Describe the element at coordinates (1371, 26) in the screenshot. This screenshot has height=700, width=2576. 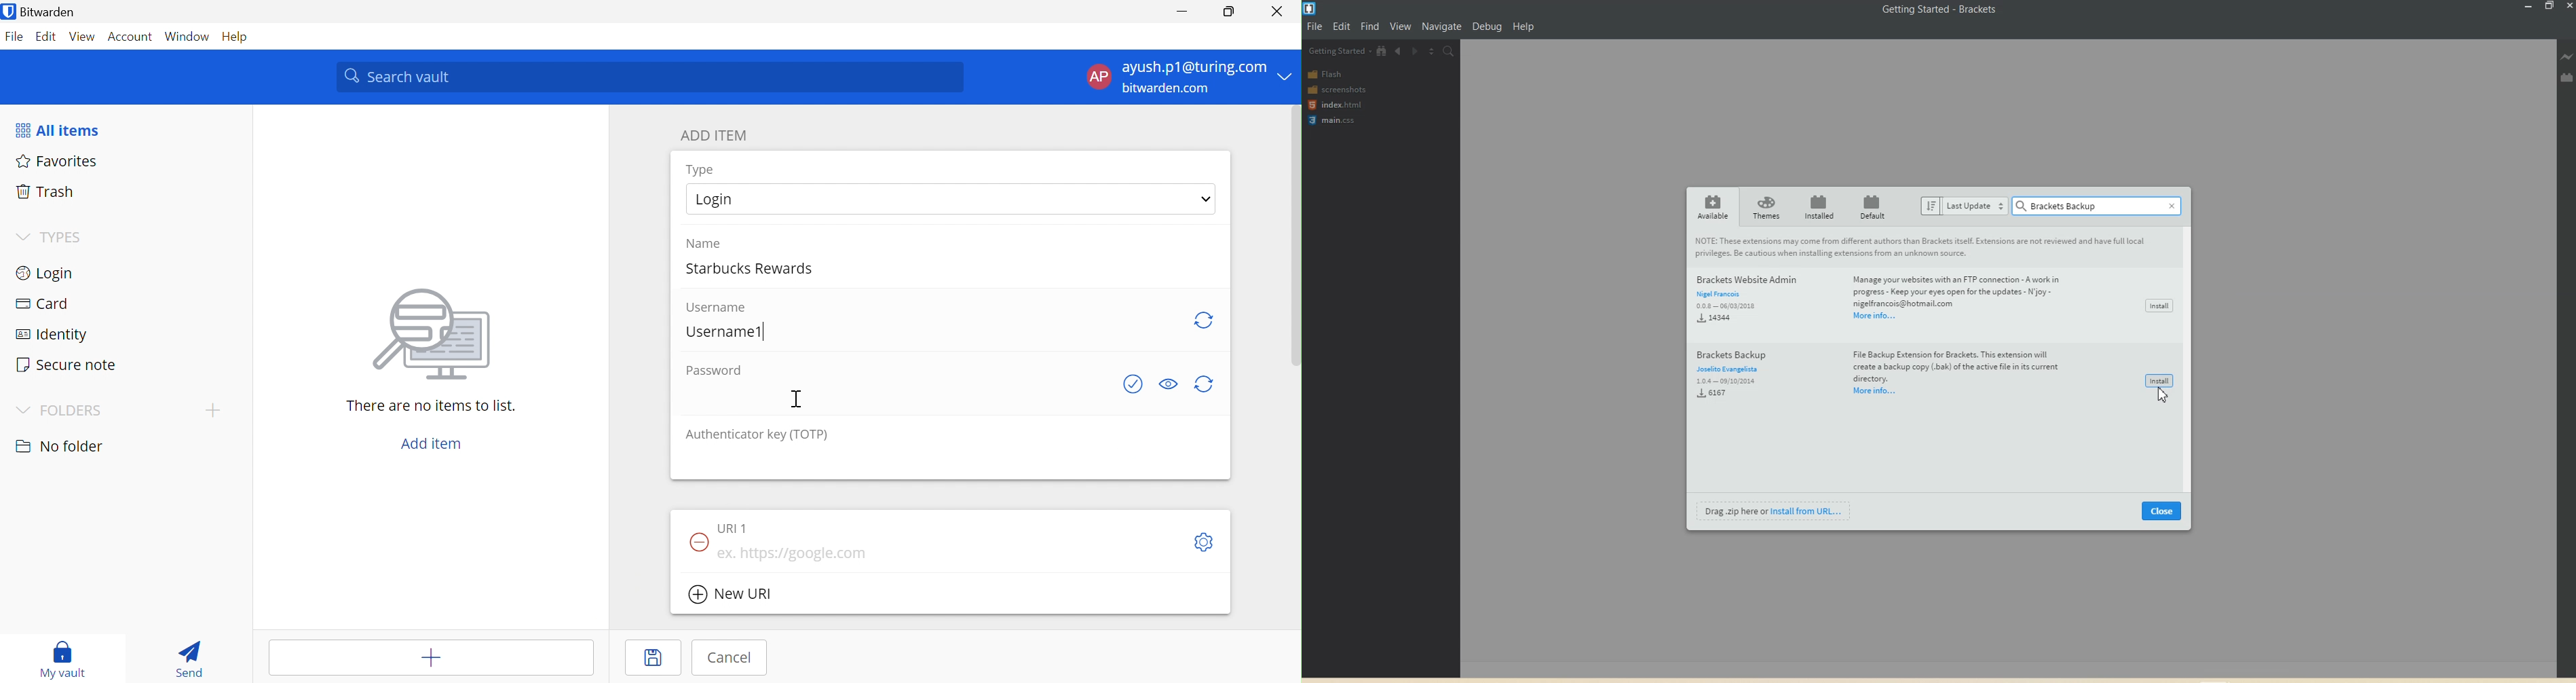
I see `Find` at that location.